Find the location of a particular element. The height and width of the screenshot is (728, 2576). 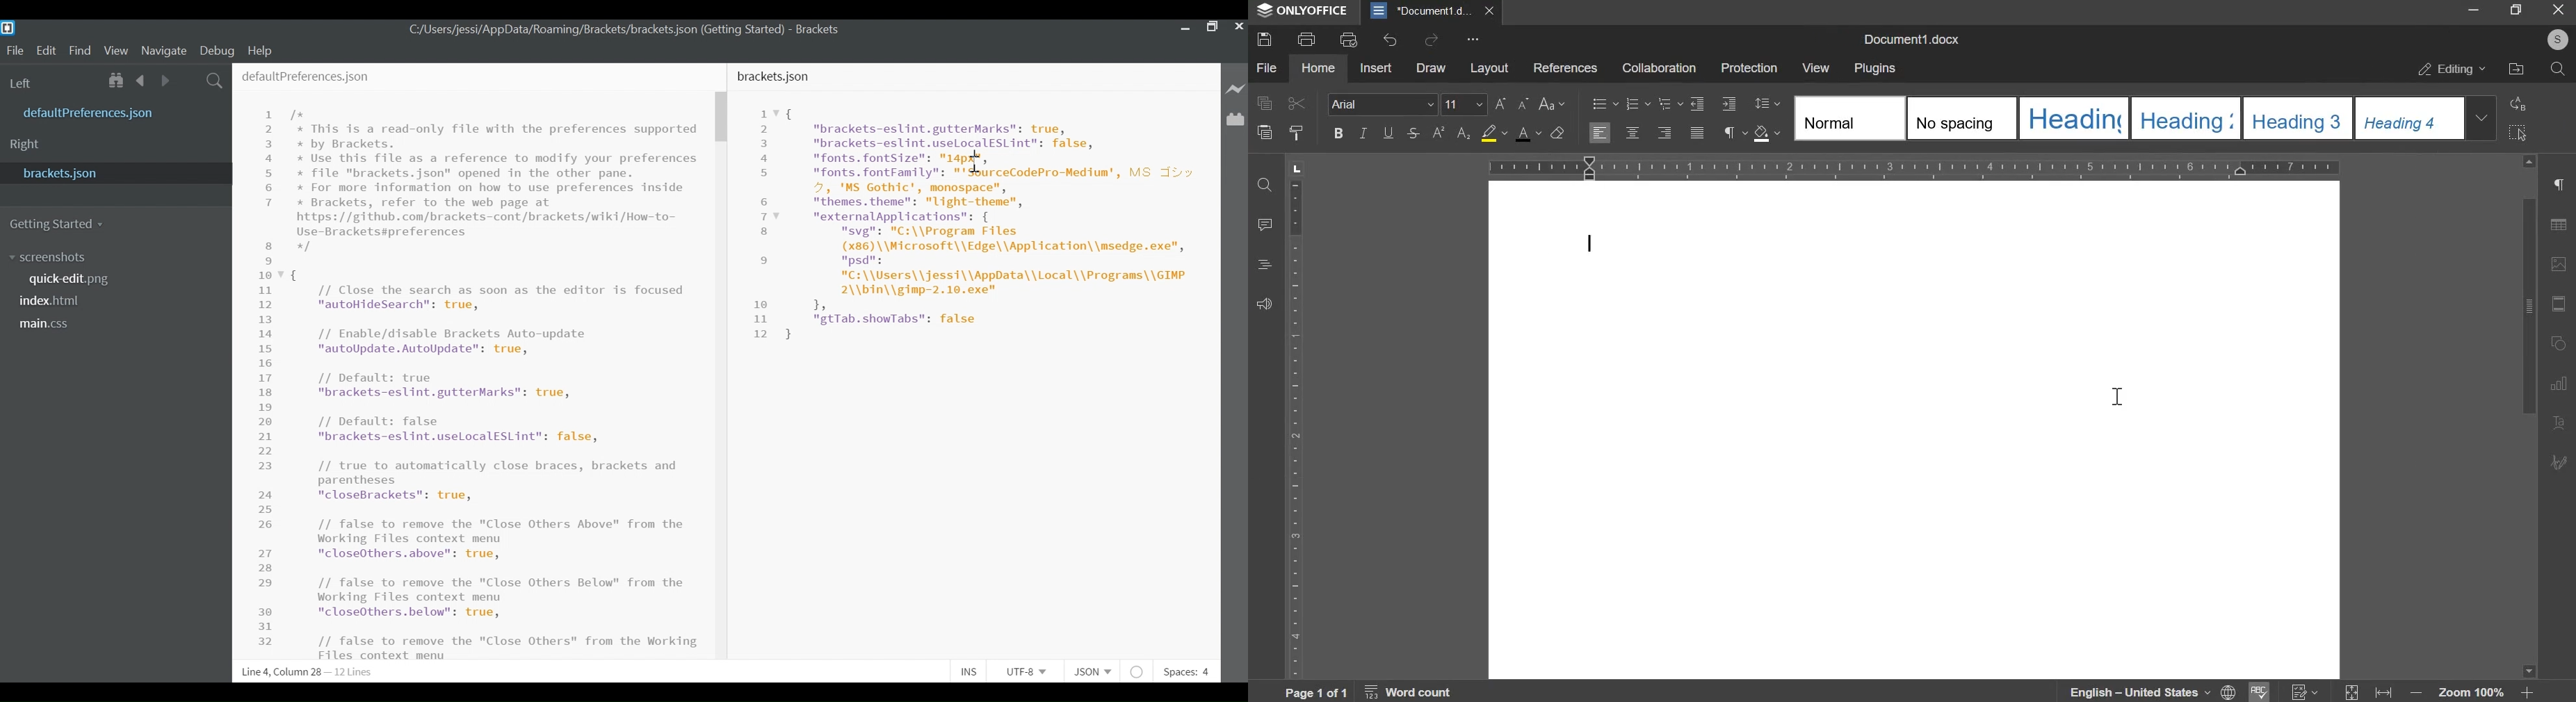

view is located at coordinates (1817, 68).